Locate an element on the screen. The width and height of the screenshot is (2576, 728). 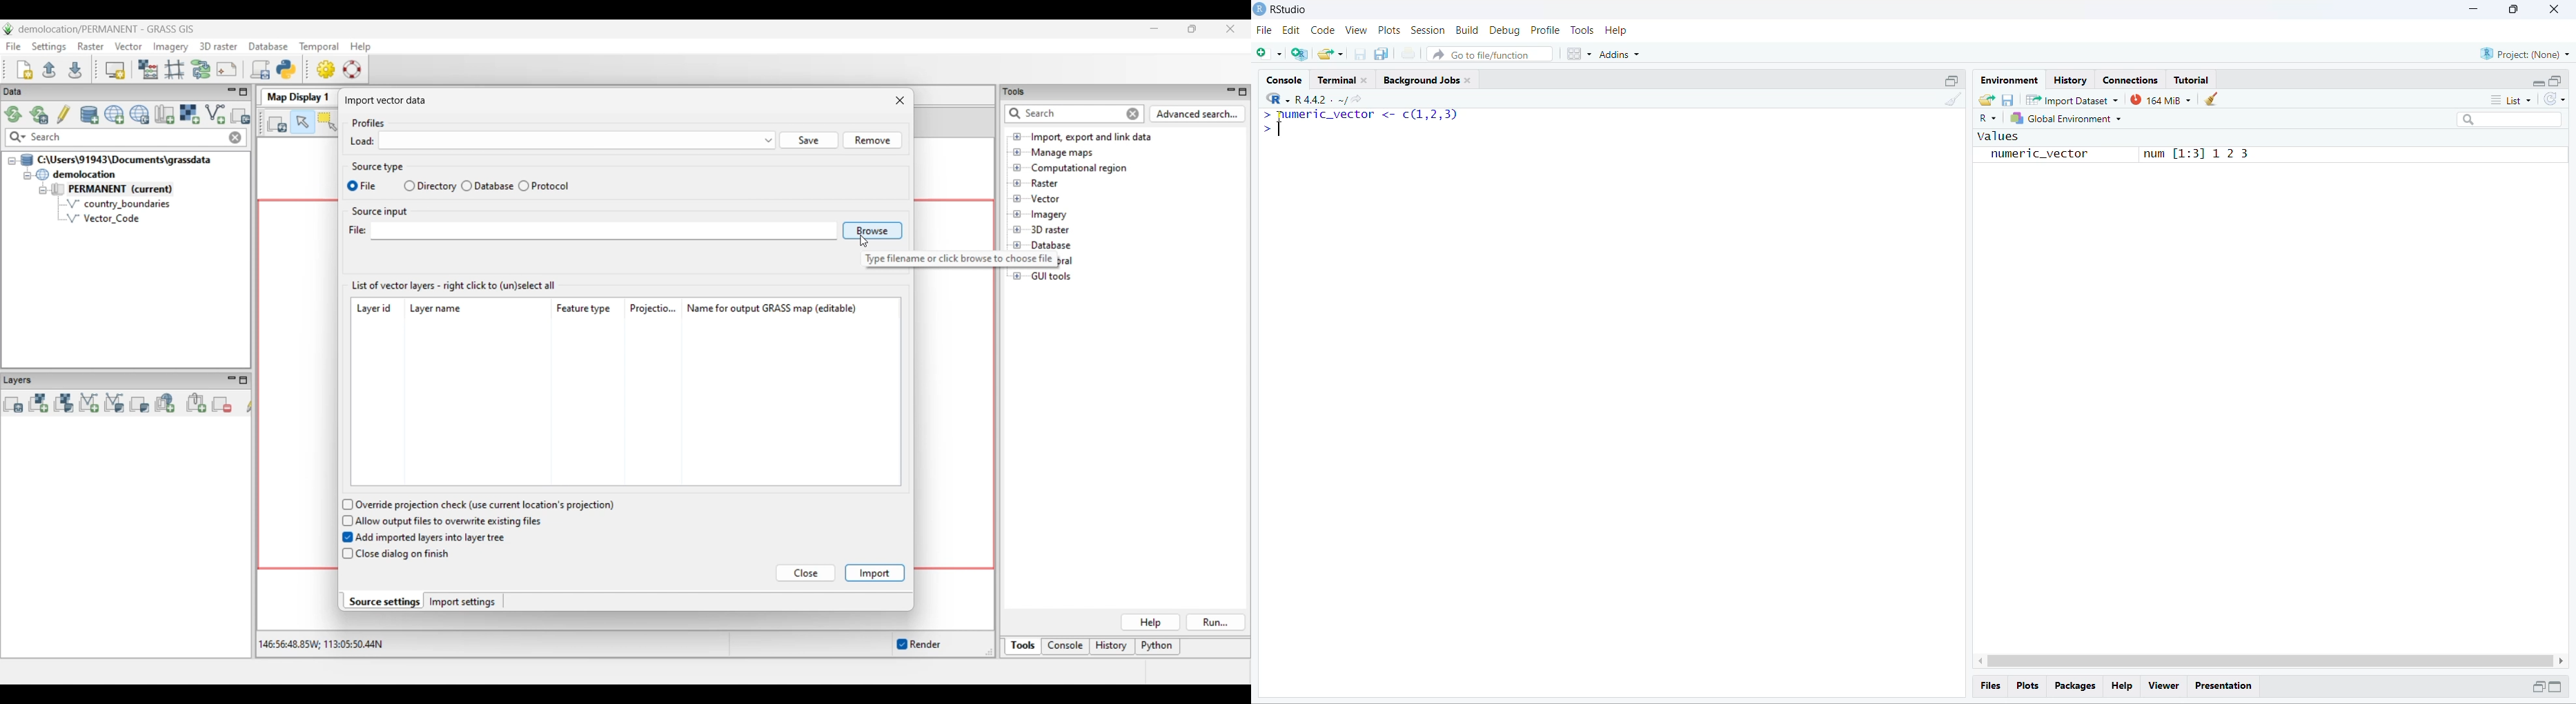
edit is located at coordinates (1290, 31).